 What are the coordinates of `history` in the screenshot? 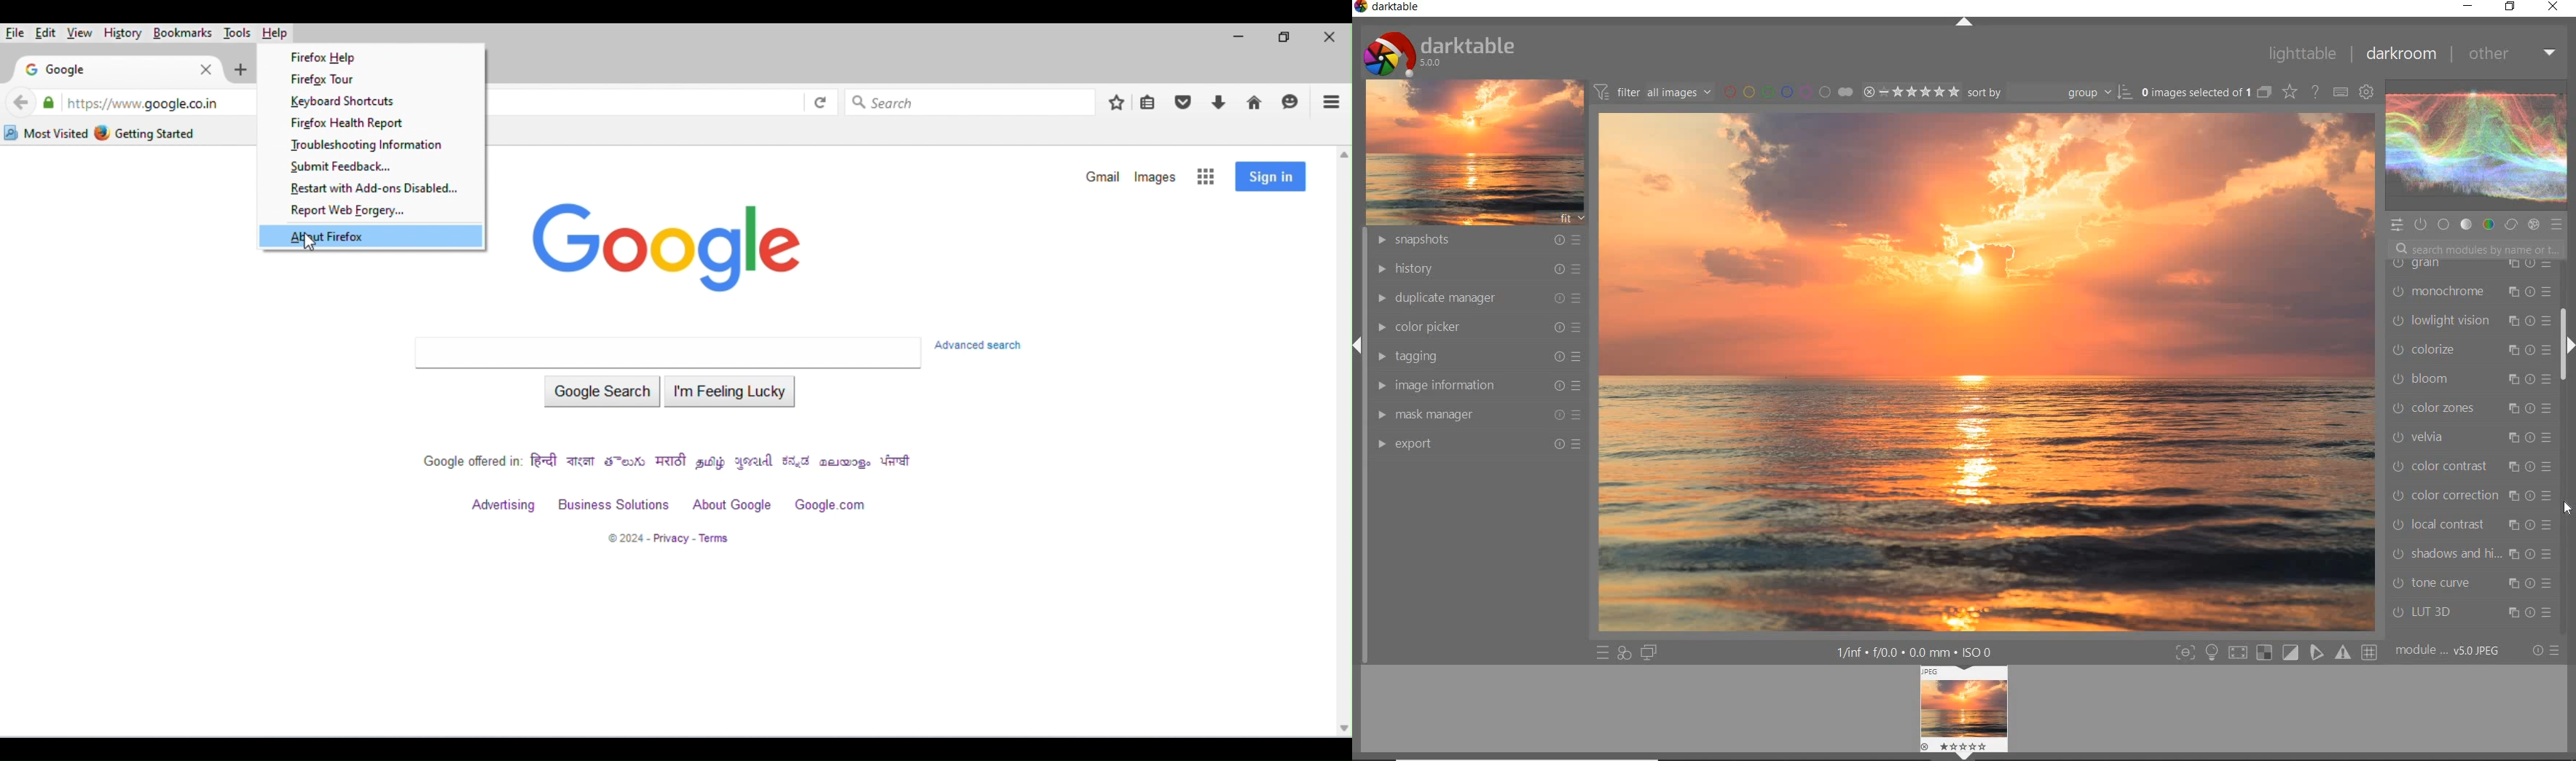 It's located at (121, 32).